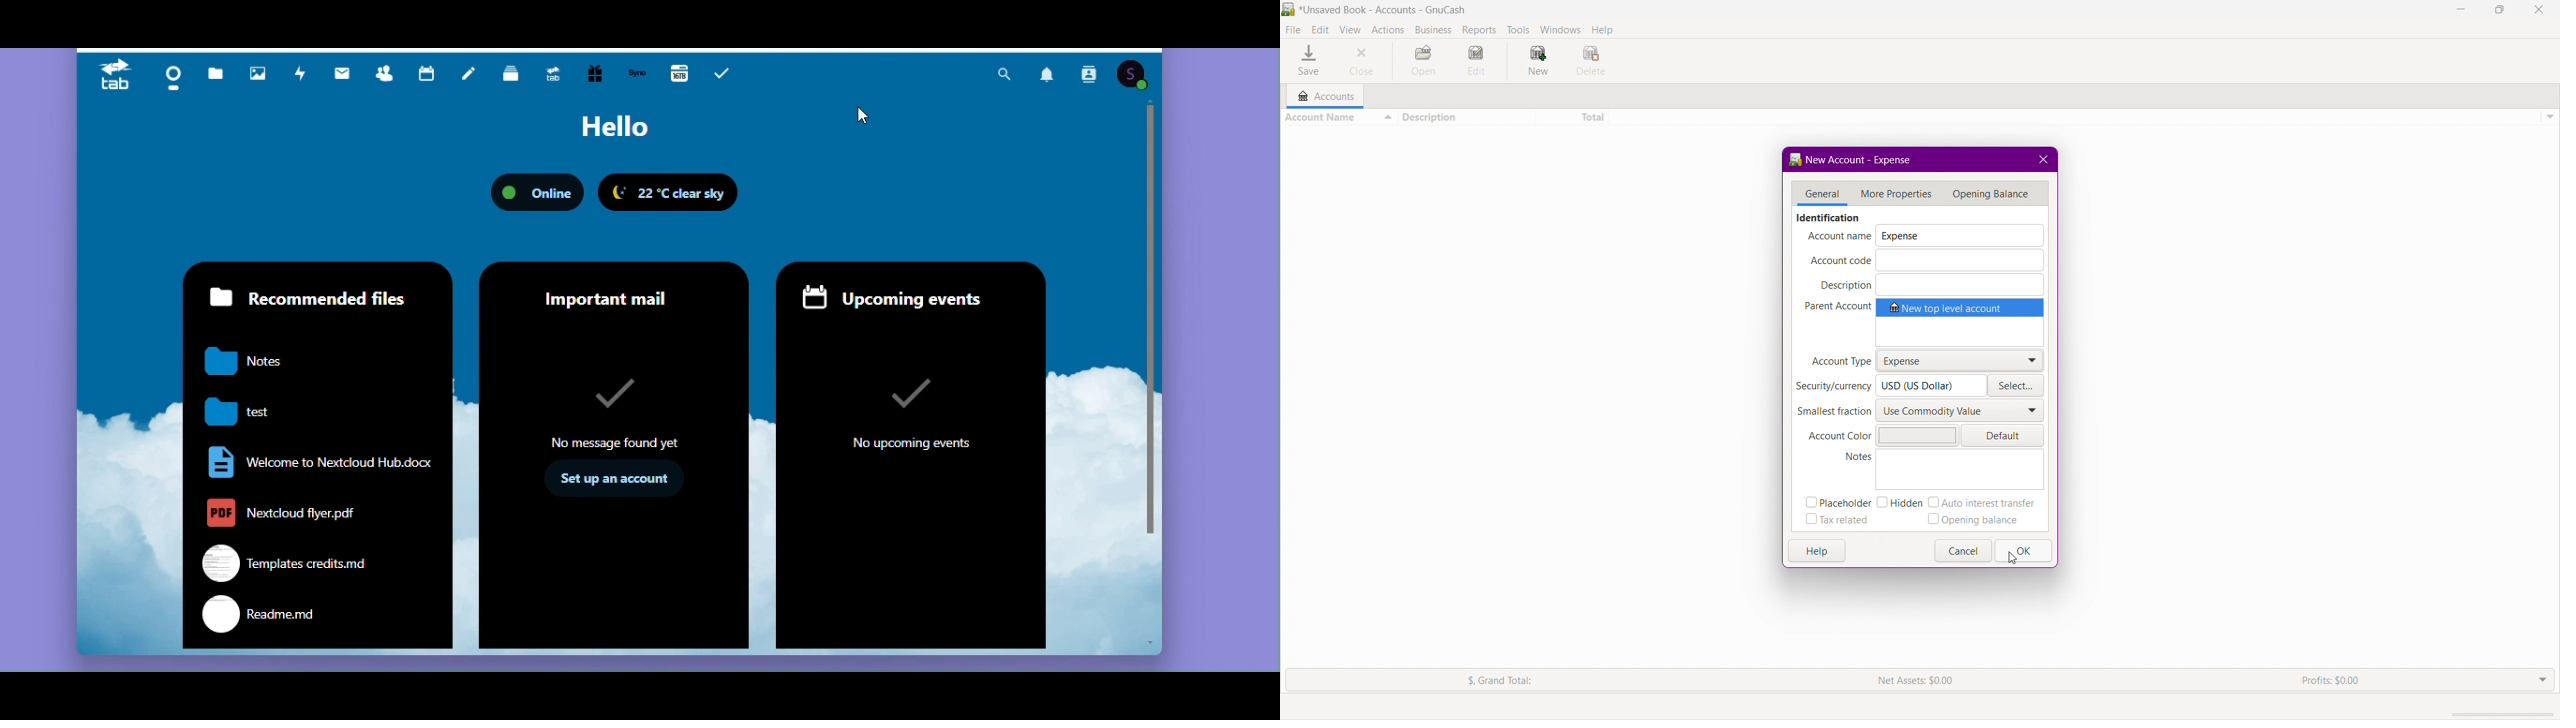  What do you see at coordinates (1133, 76) in the screenshot?
I see `Account icon` at bounding box center [1133, 76].